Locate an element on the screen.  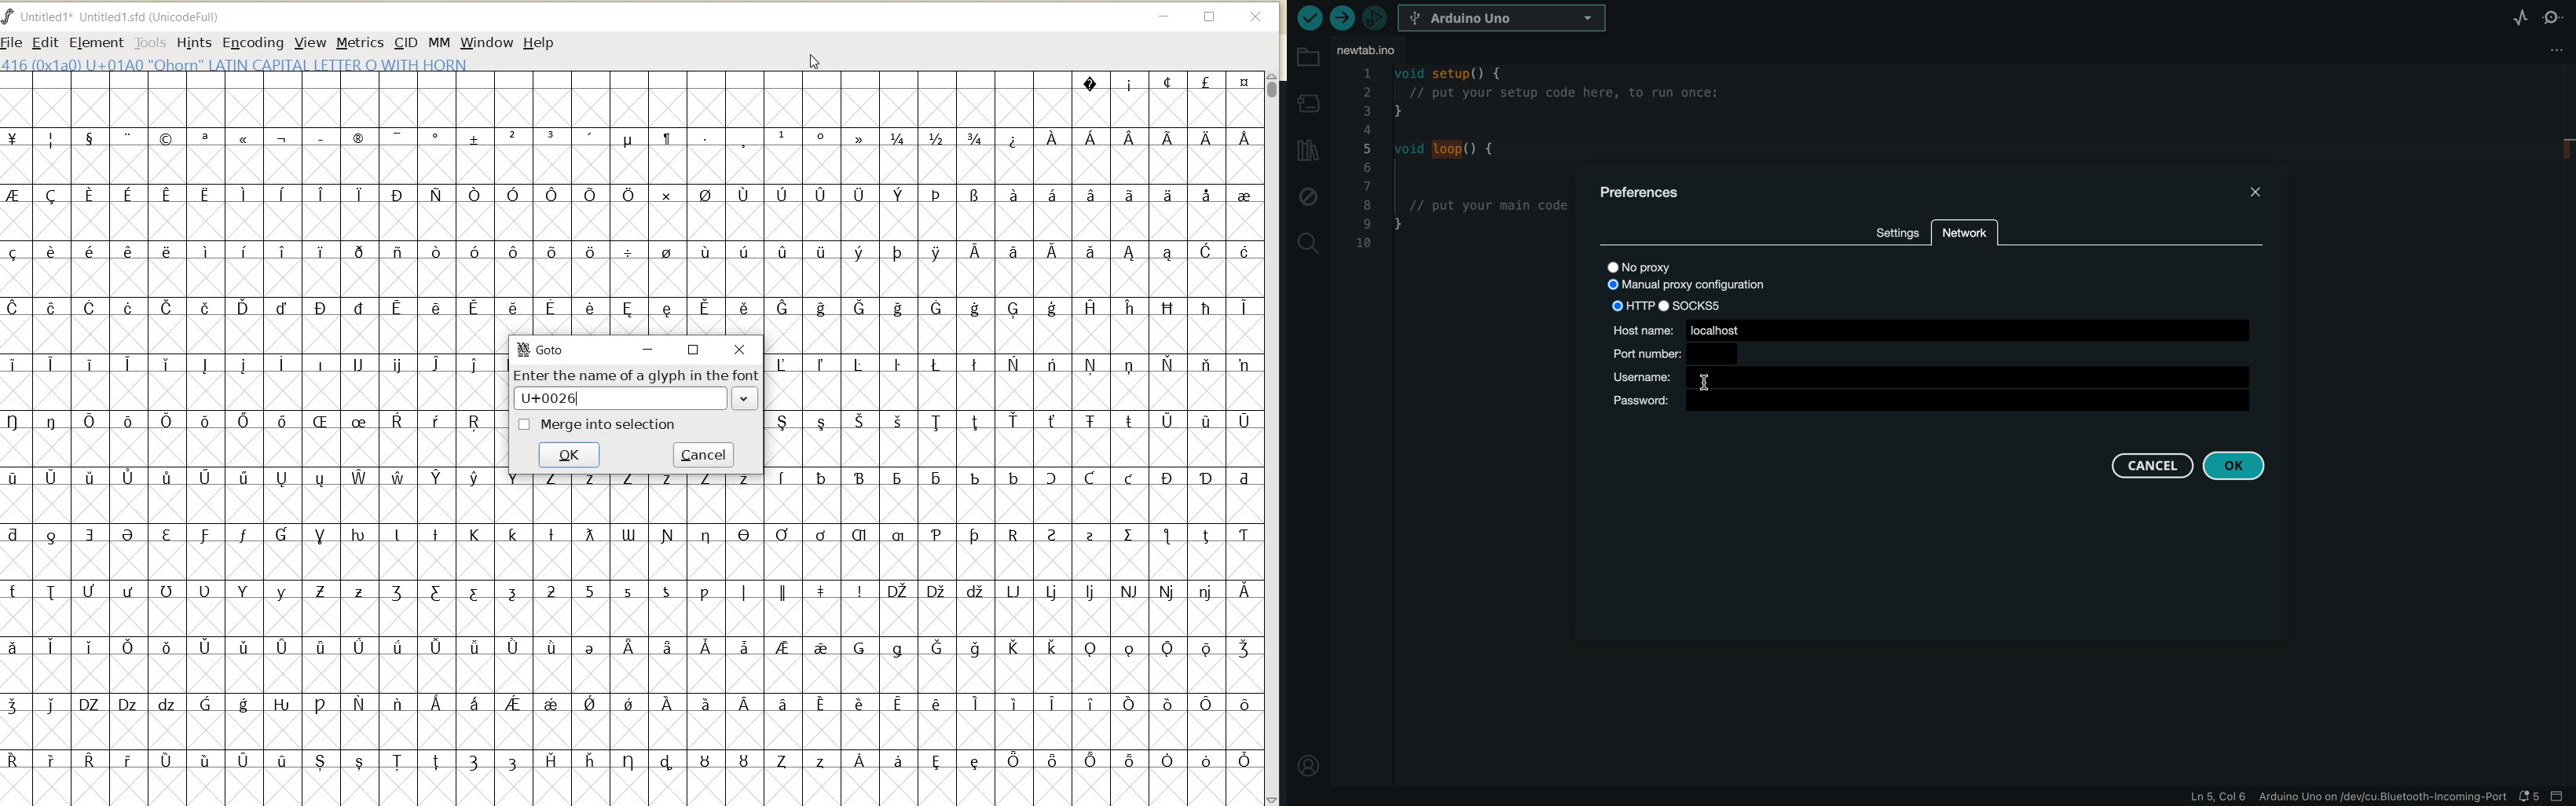
profile is located at coordinates (1304, 760).